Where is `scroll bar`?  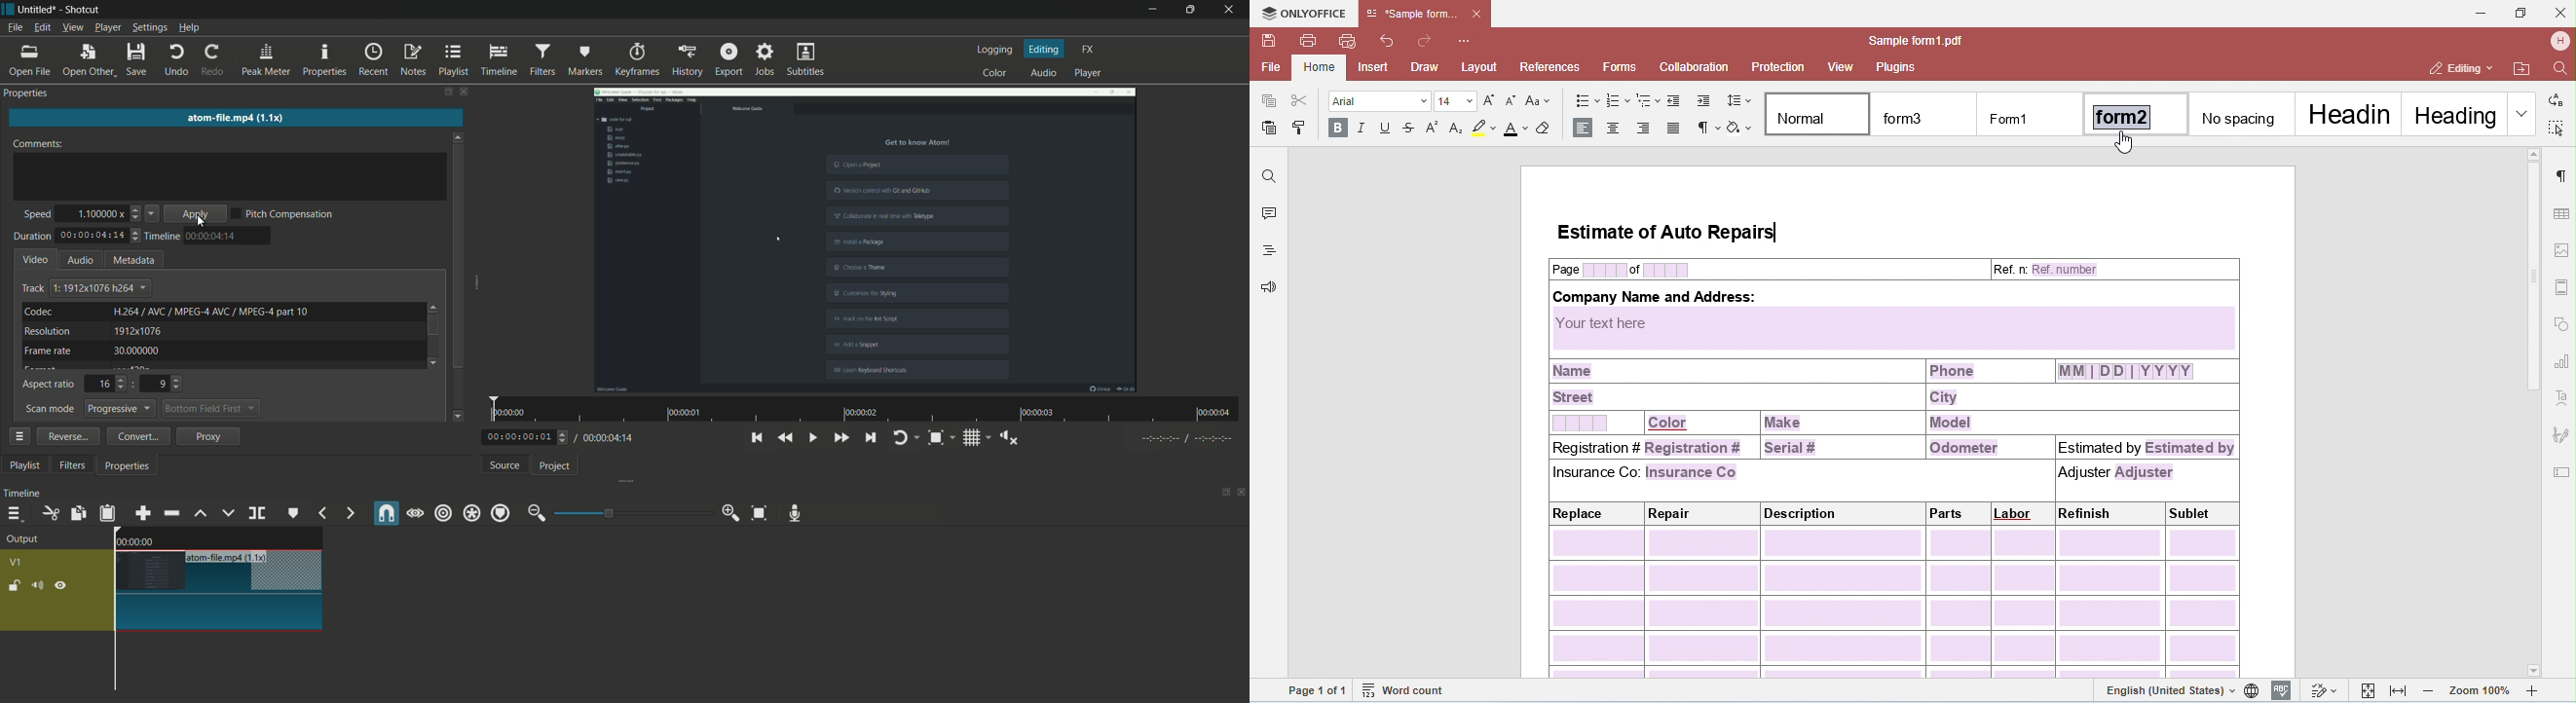
scroll bar is located at coordinates (432, 325).